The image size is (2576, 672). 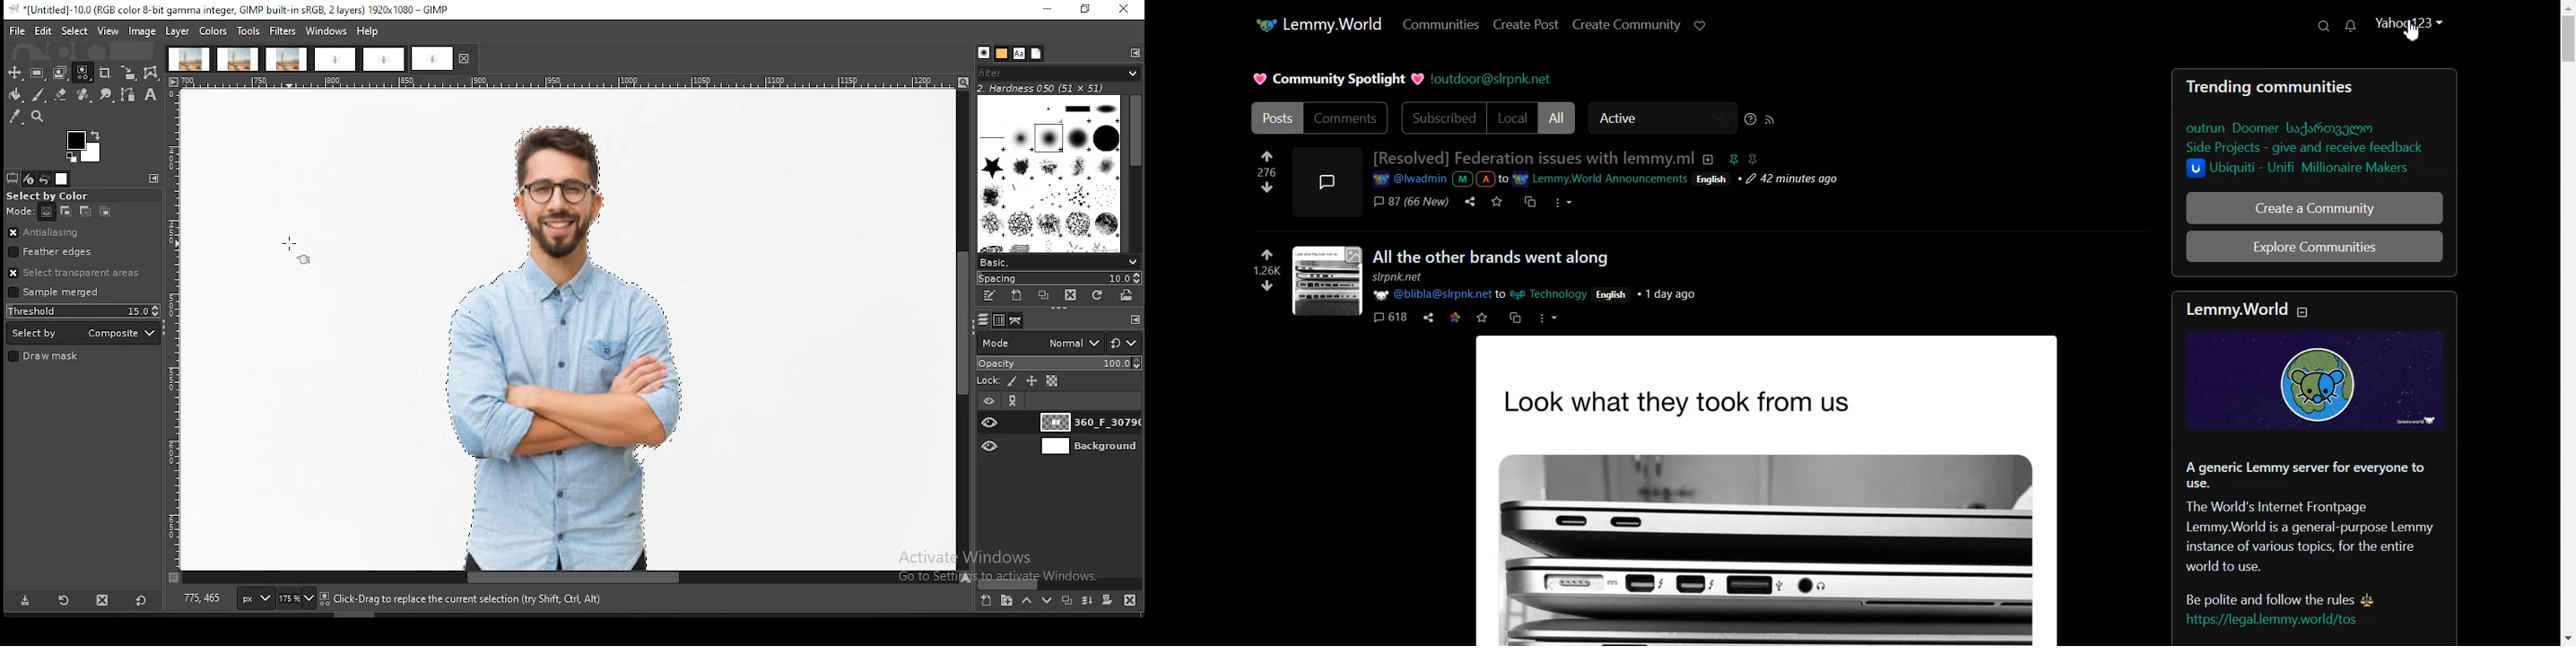 What do you see at coordinates (44, 31) in the screenshot?
I see `edit` at bounding box center [44, 31].